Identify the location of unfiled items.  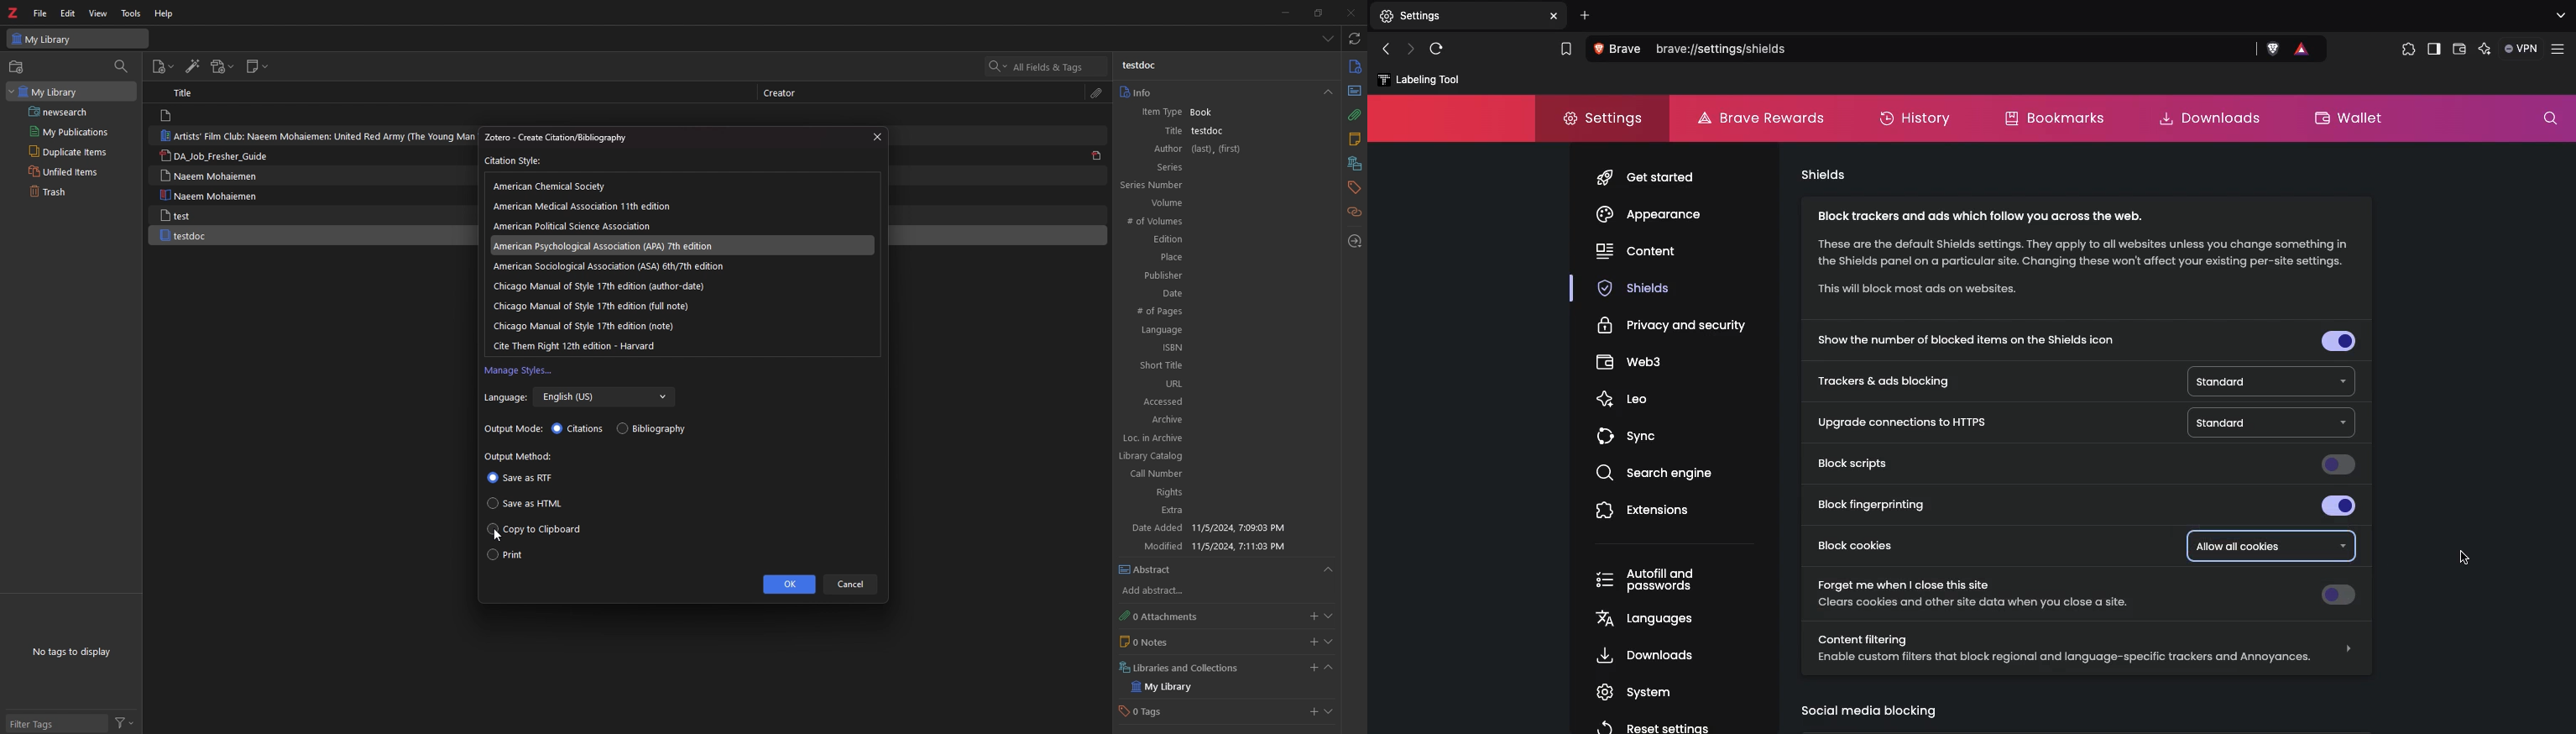
(67, 171).